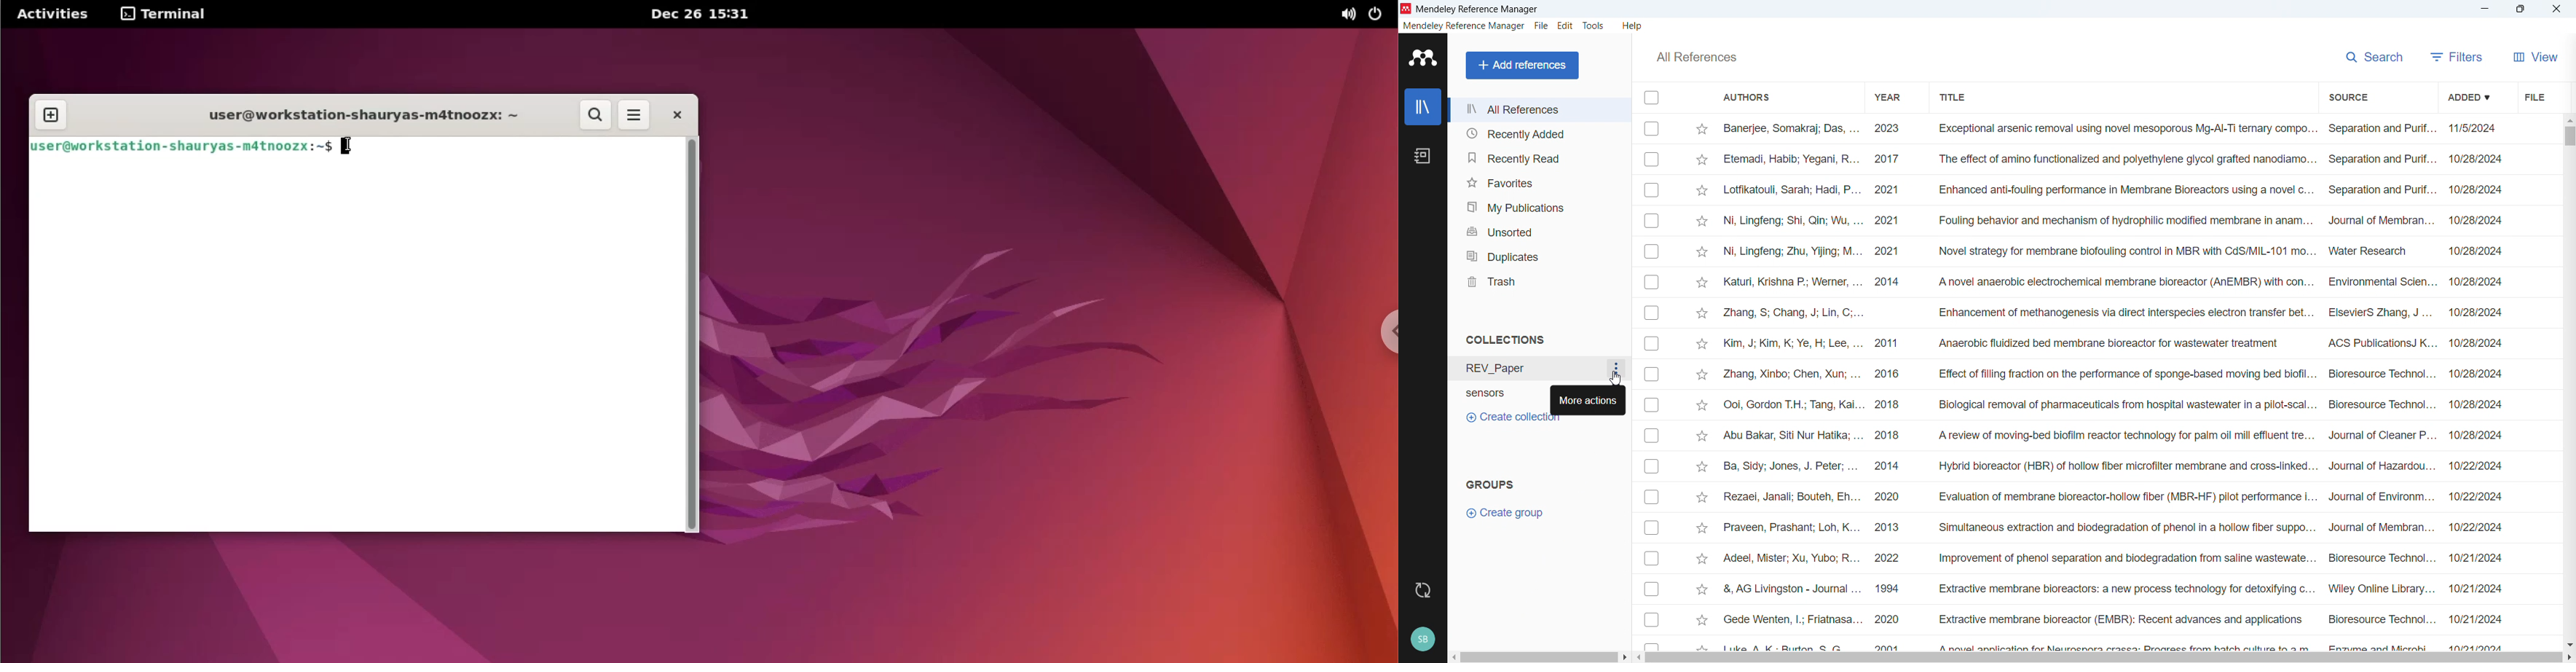 Image resolution: width=2576 pixels, height=672 pixels. Describe the element at coordinates (1539, 133) in the screenshot. I see `Recently added ` at that location.